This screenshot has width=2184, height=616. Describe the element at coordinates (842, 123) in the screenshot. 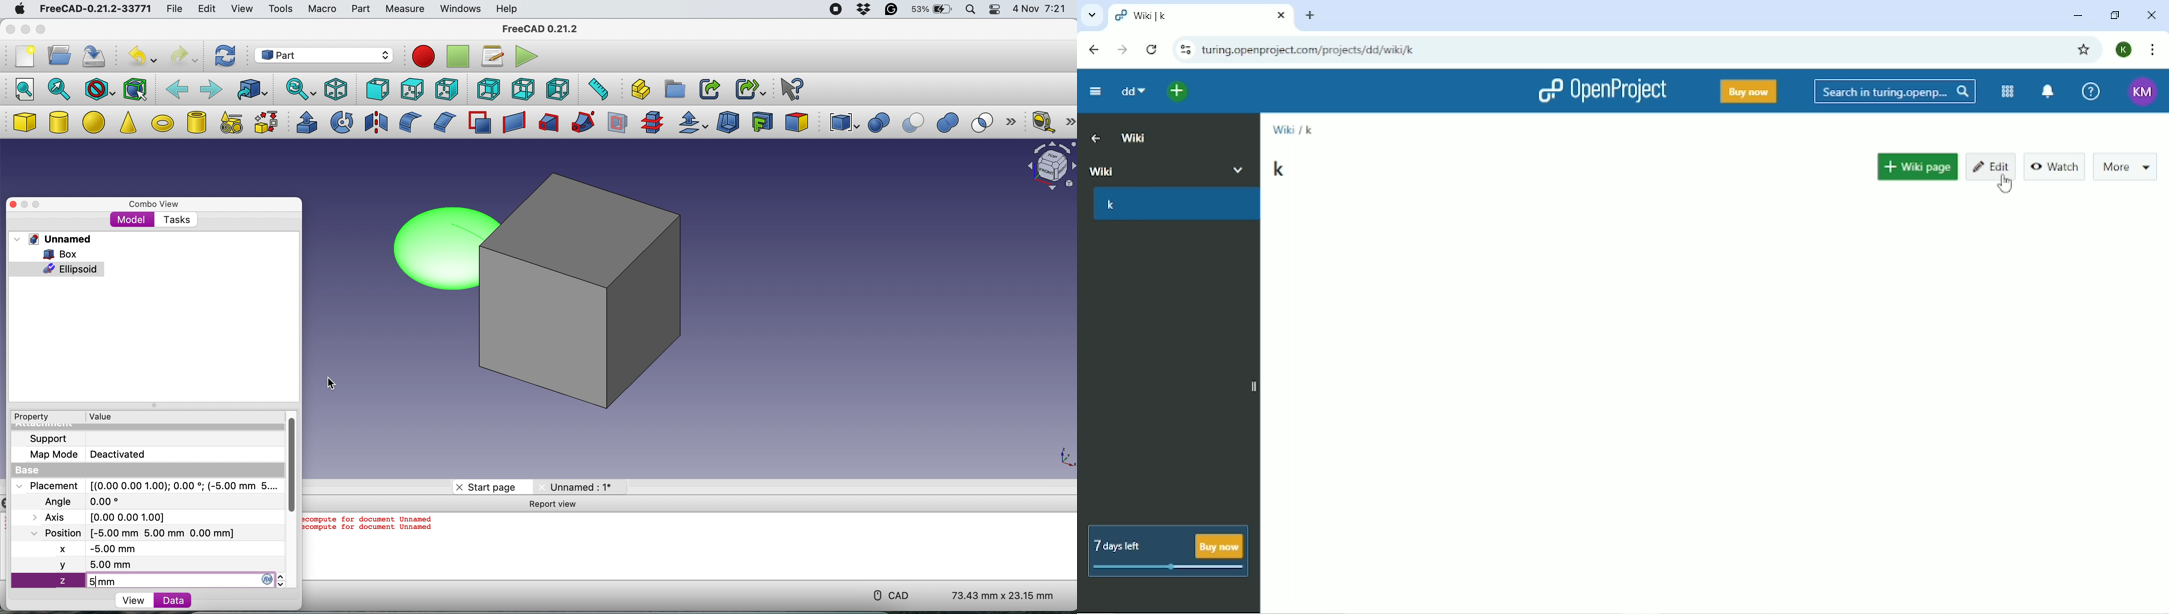

I see `compound tools` at that location.